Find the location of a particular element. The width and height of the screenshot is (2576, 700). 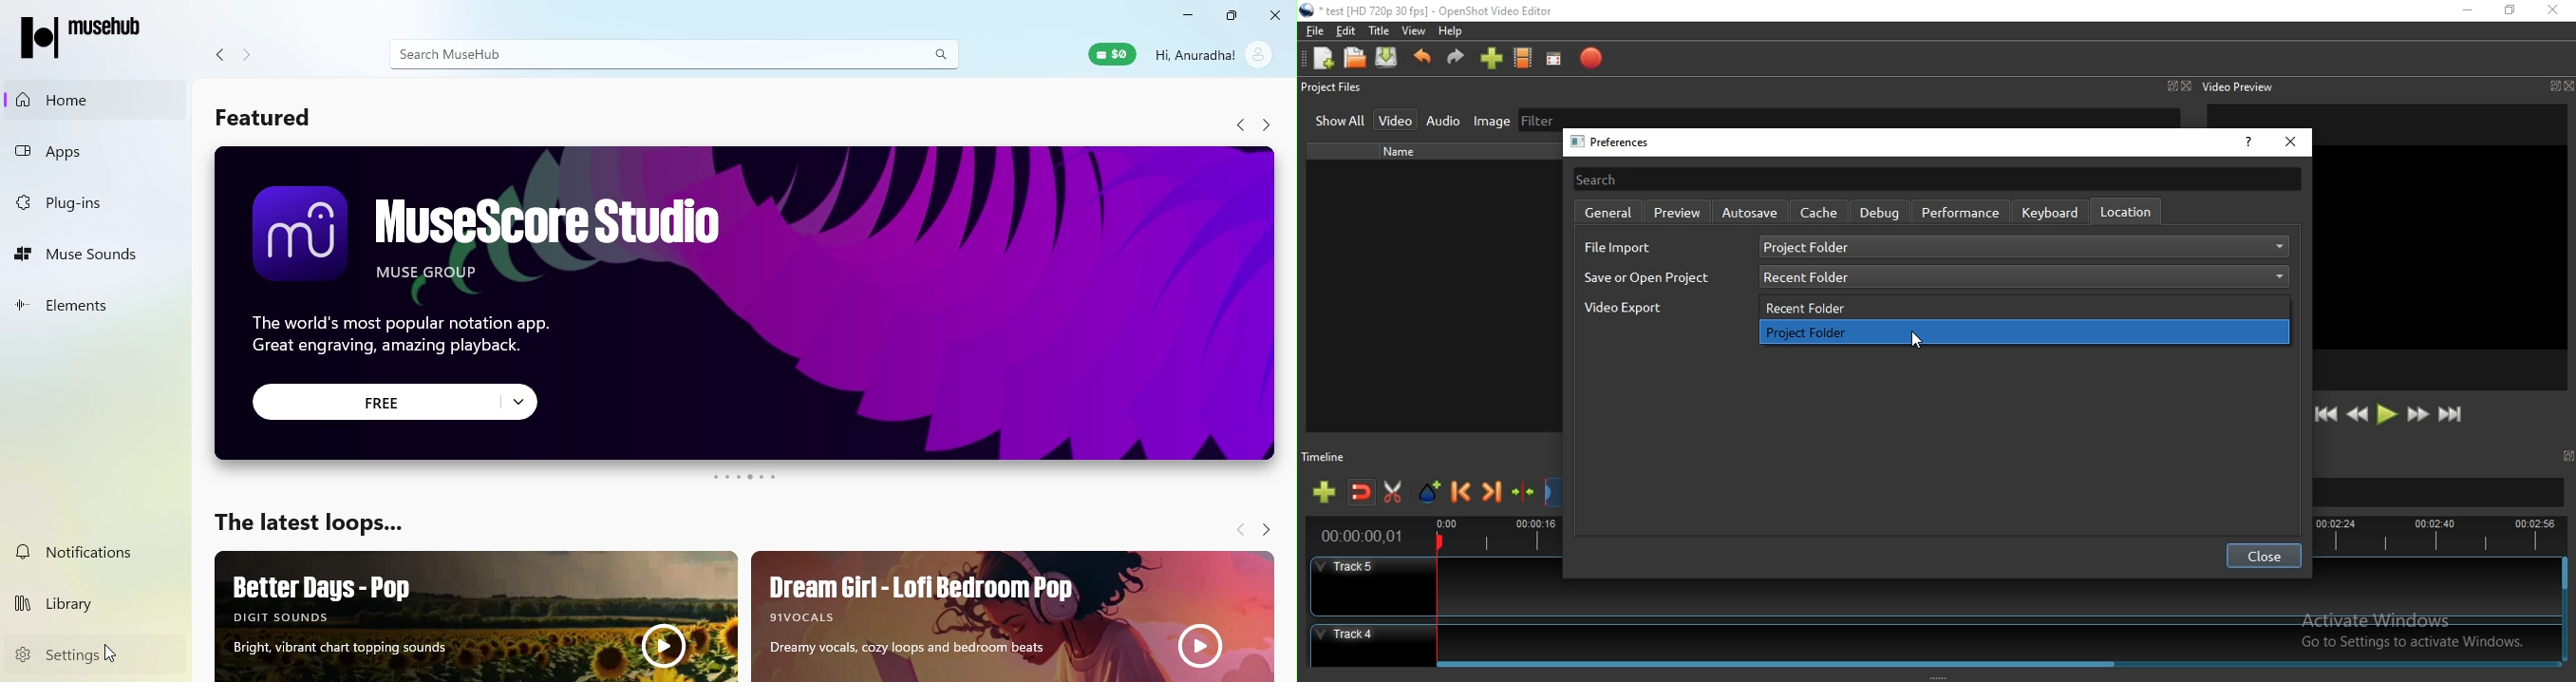

 is located at coordinates (2023, 278).